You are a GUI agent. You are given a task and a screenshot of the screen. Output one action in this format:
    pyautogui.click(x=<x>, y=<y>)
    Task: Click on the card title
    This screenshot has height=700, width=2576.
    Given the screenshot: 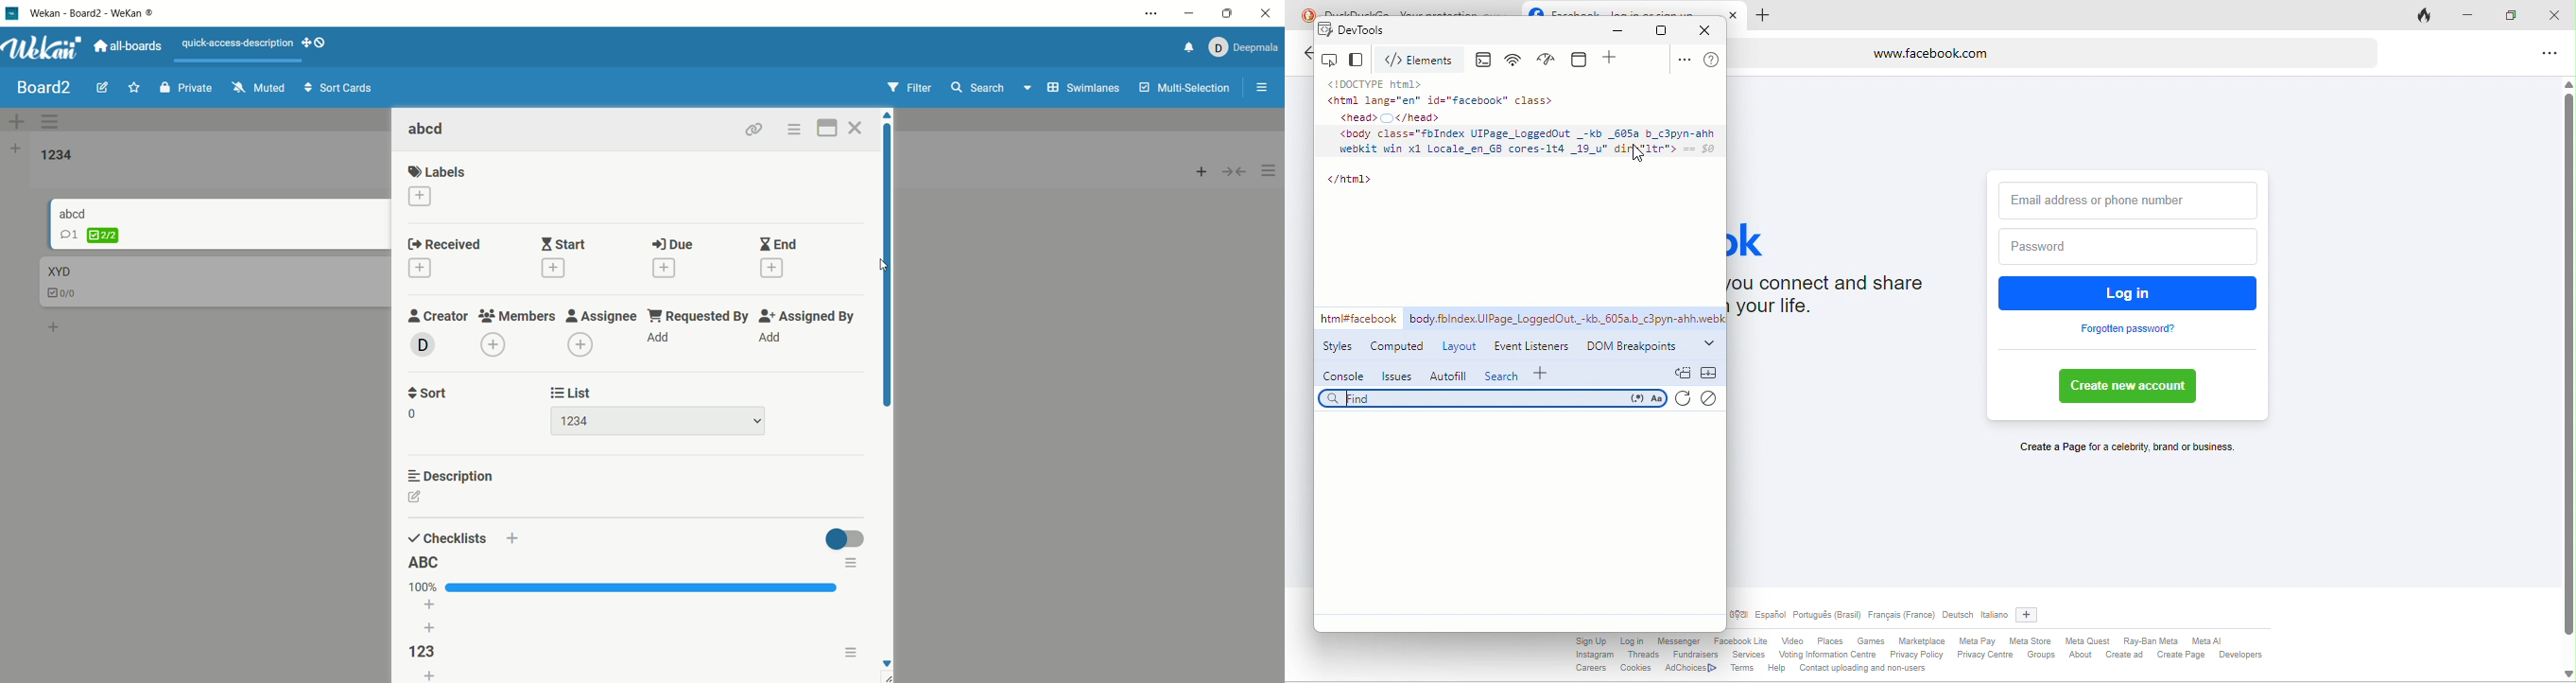 What is the action you would take?
    pyautogui.click(x=428, y=130)
    